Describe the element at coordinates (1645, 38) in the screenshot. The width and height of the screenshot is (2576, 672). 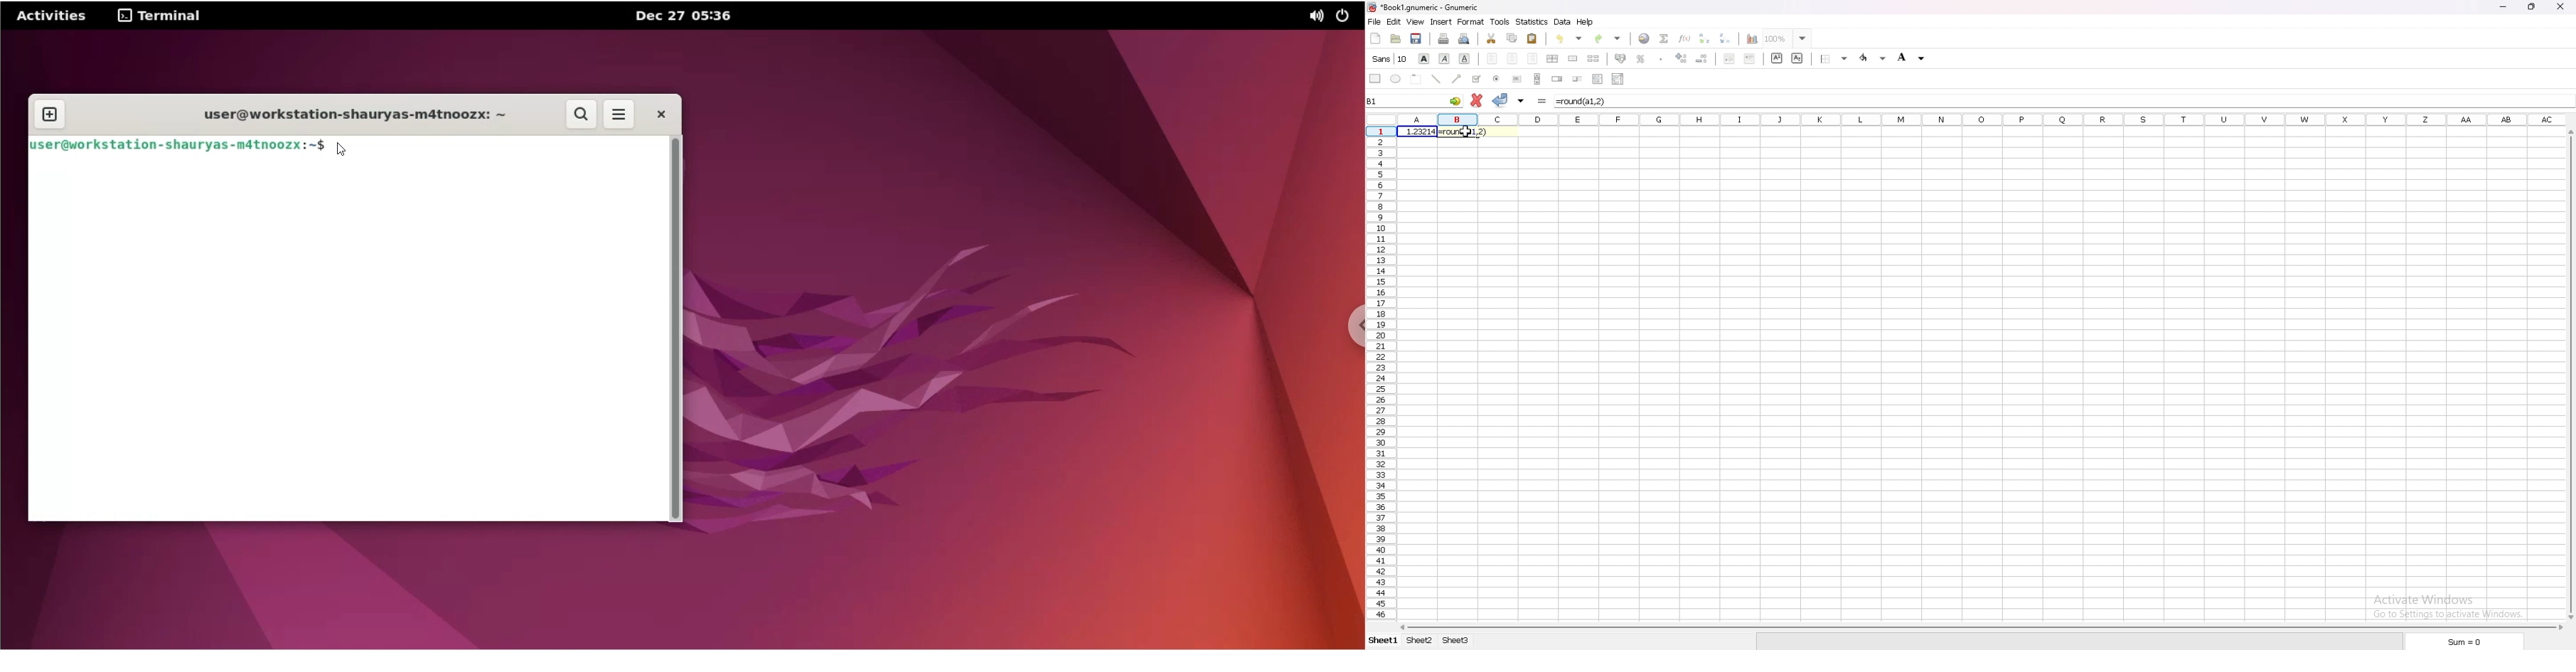
I see `hyperlink` at that location.